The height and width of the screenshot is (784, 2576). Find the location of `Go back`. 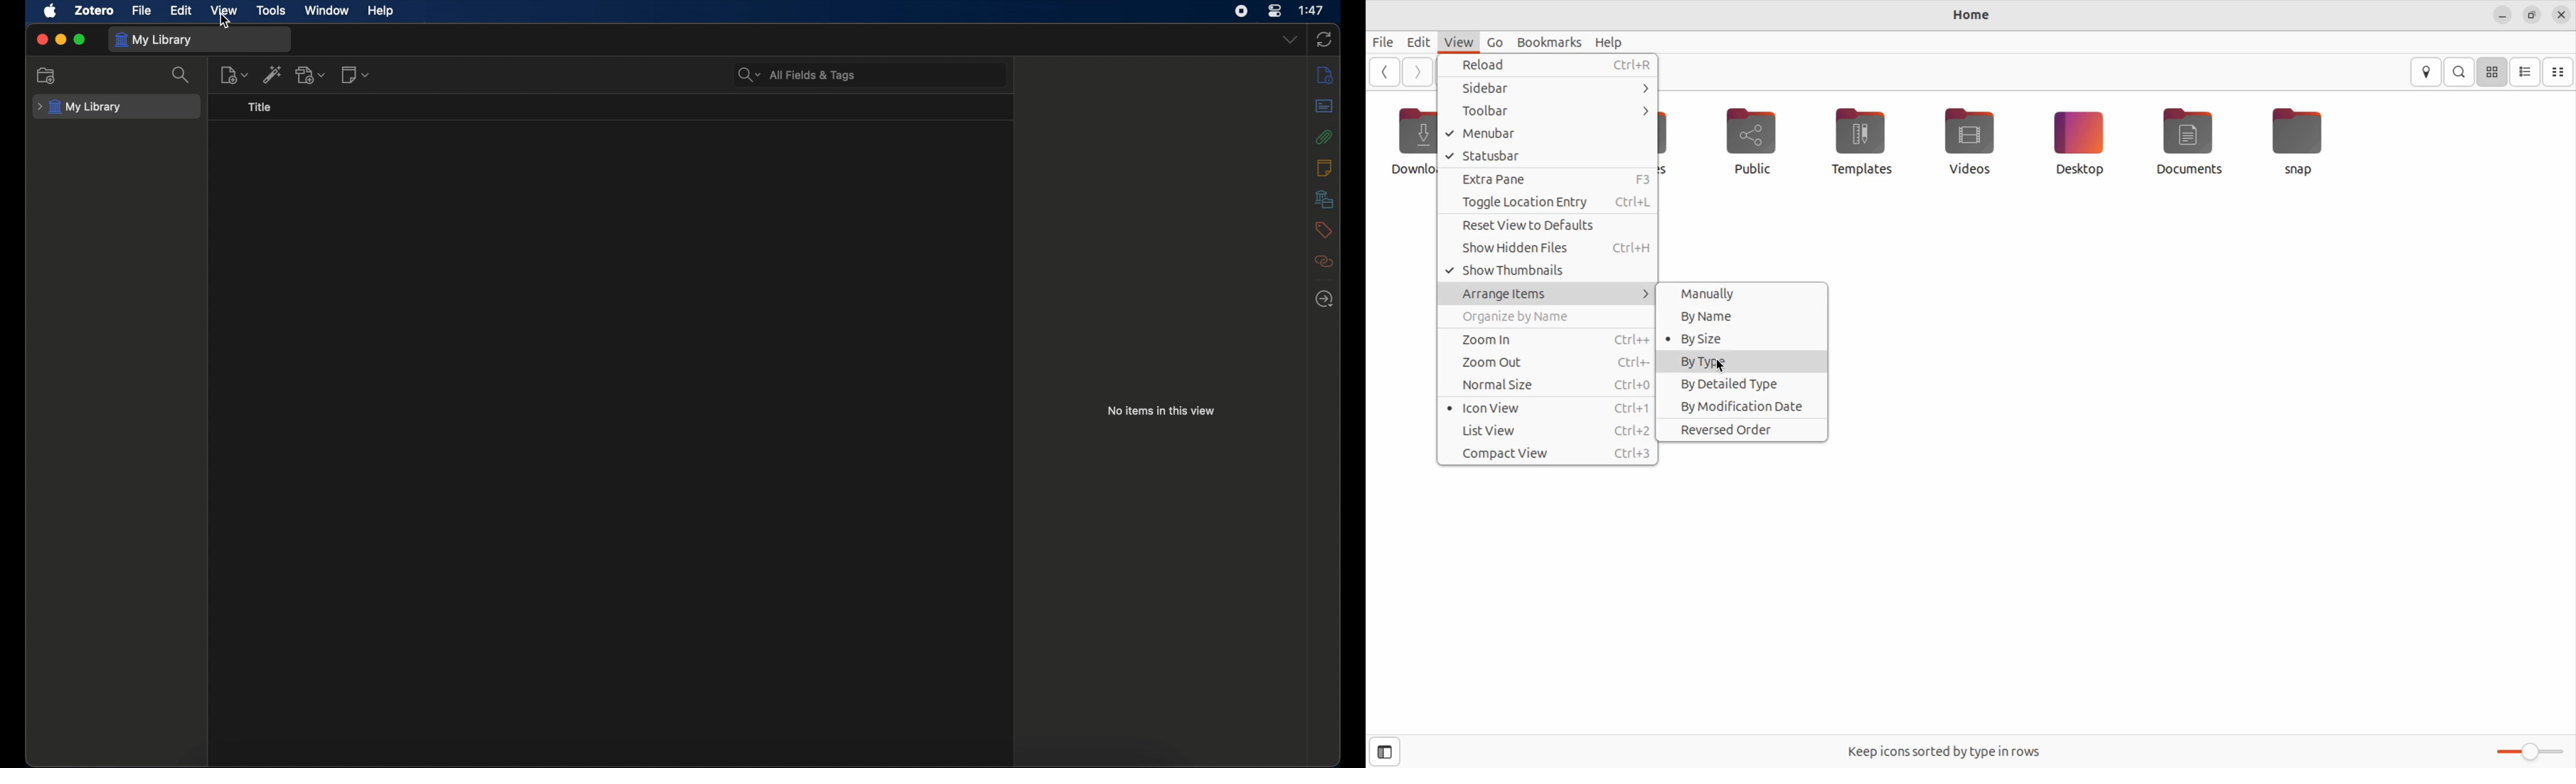

Go back is located at coordinates (1383, 72).